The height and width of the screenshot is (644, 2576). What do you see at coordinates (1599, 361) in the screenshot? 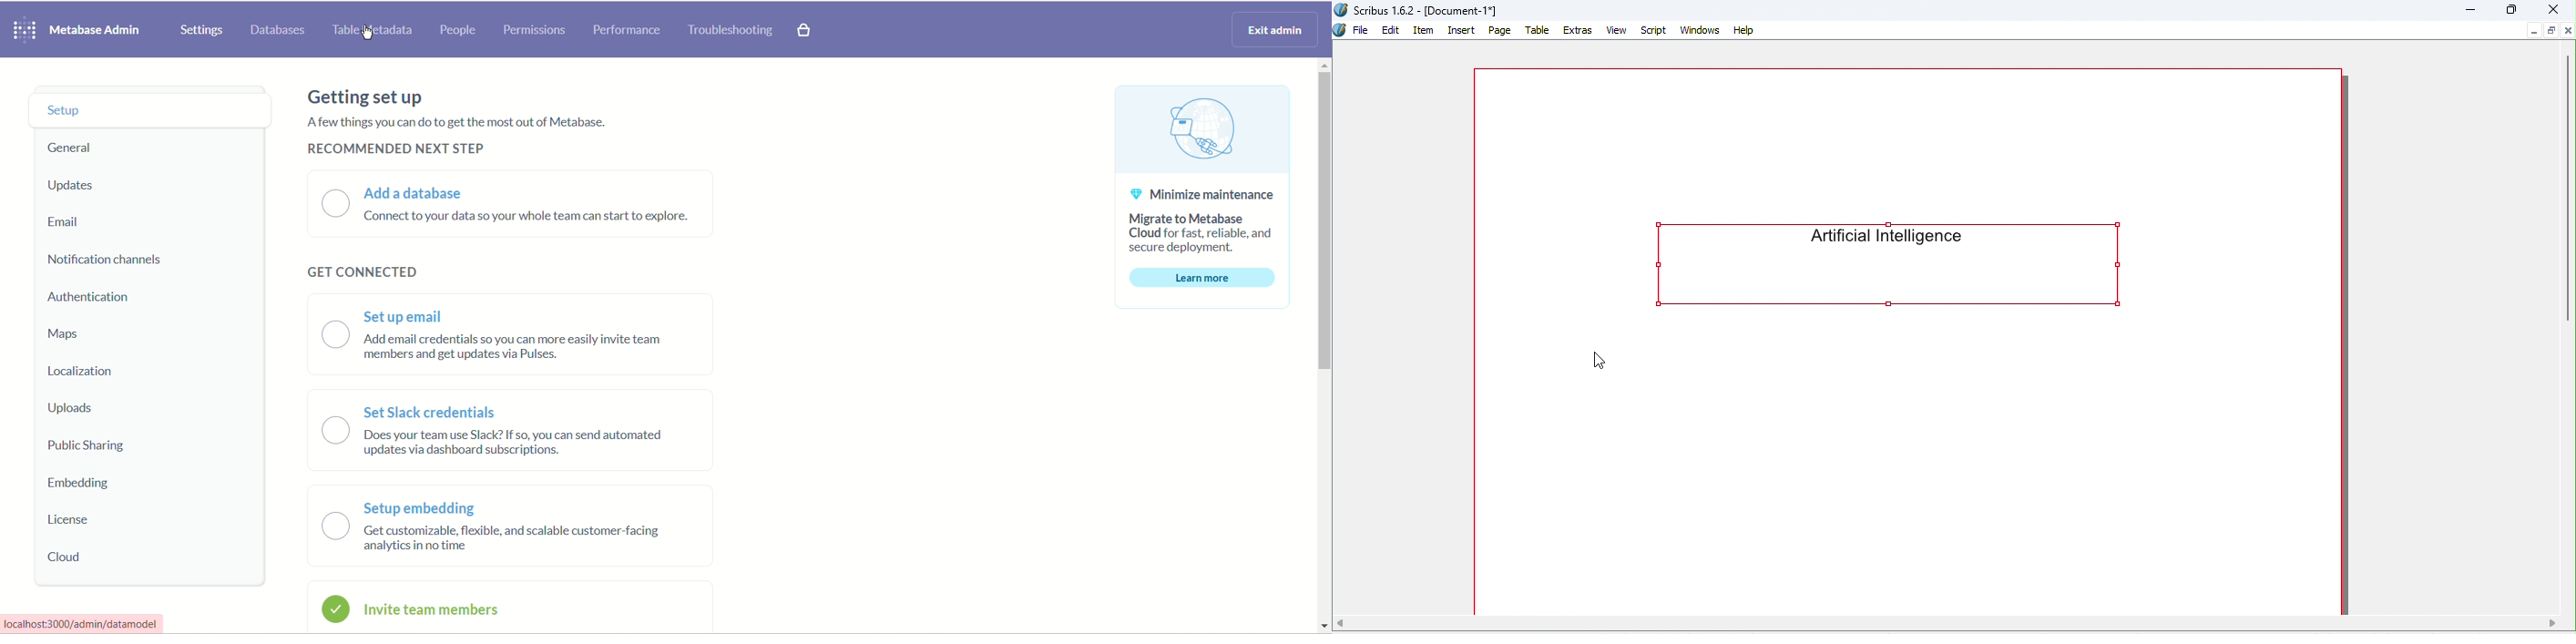
I see `Cursor` at bounding box center [1599, 361].